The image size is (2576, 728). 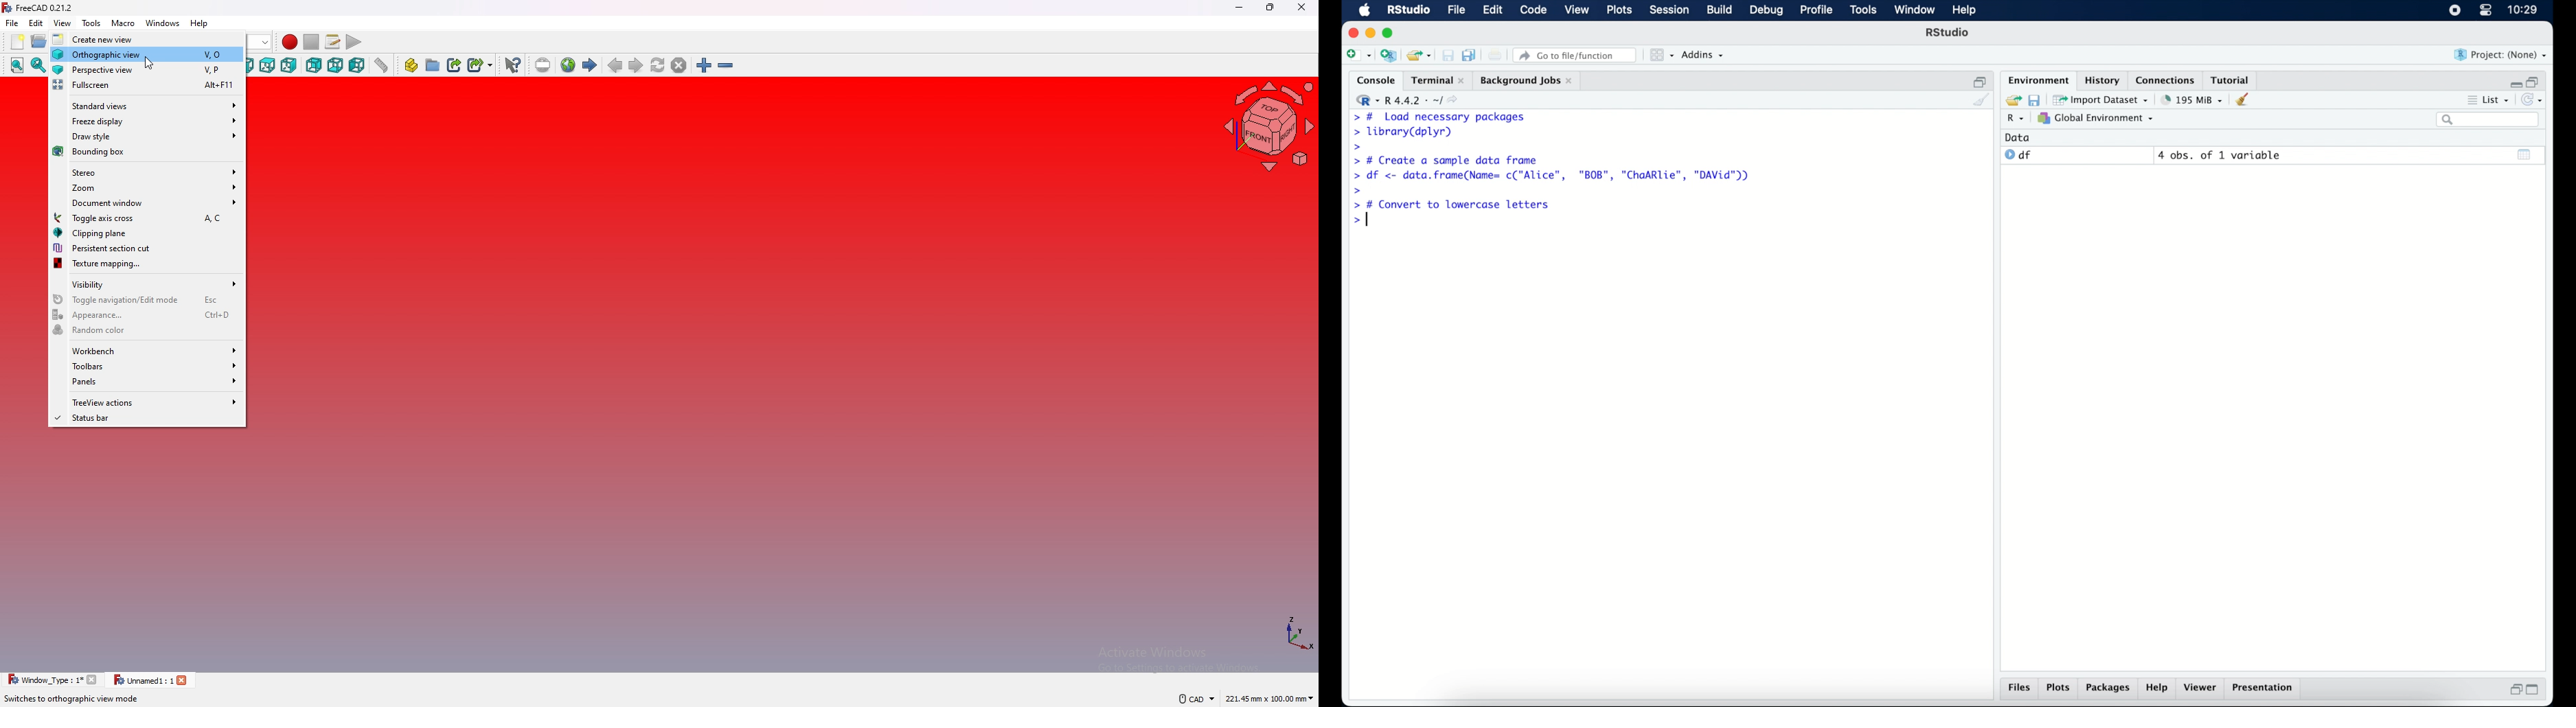 I want to click on viewer, so click(x=2203, y=689).